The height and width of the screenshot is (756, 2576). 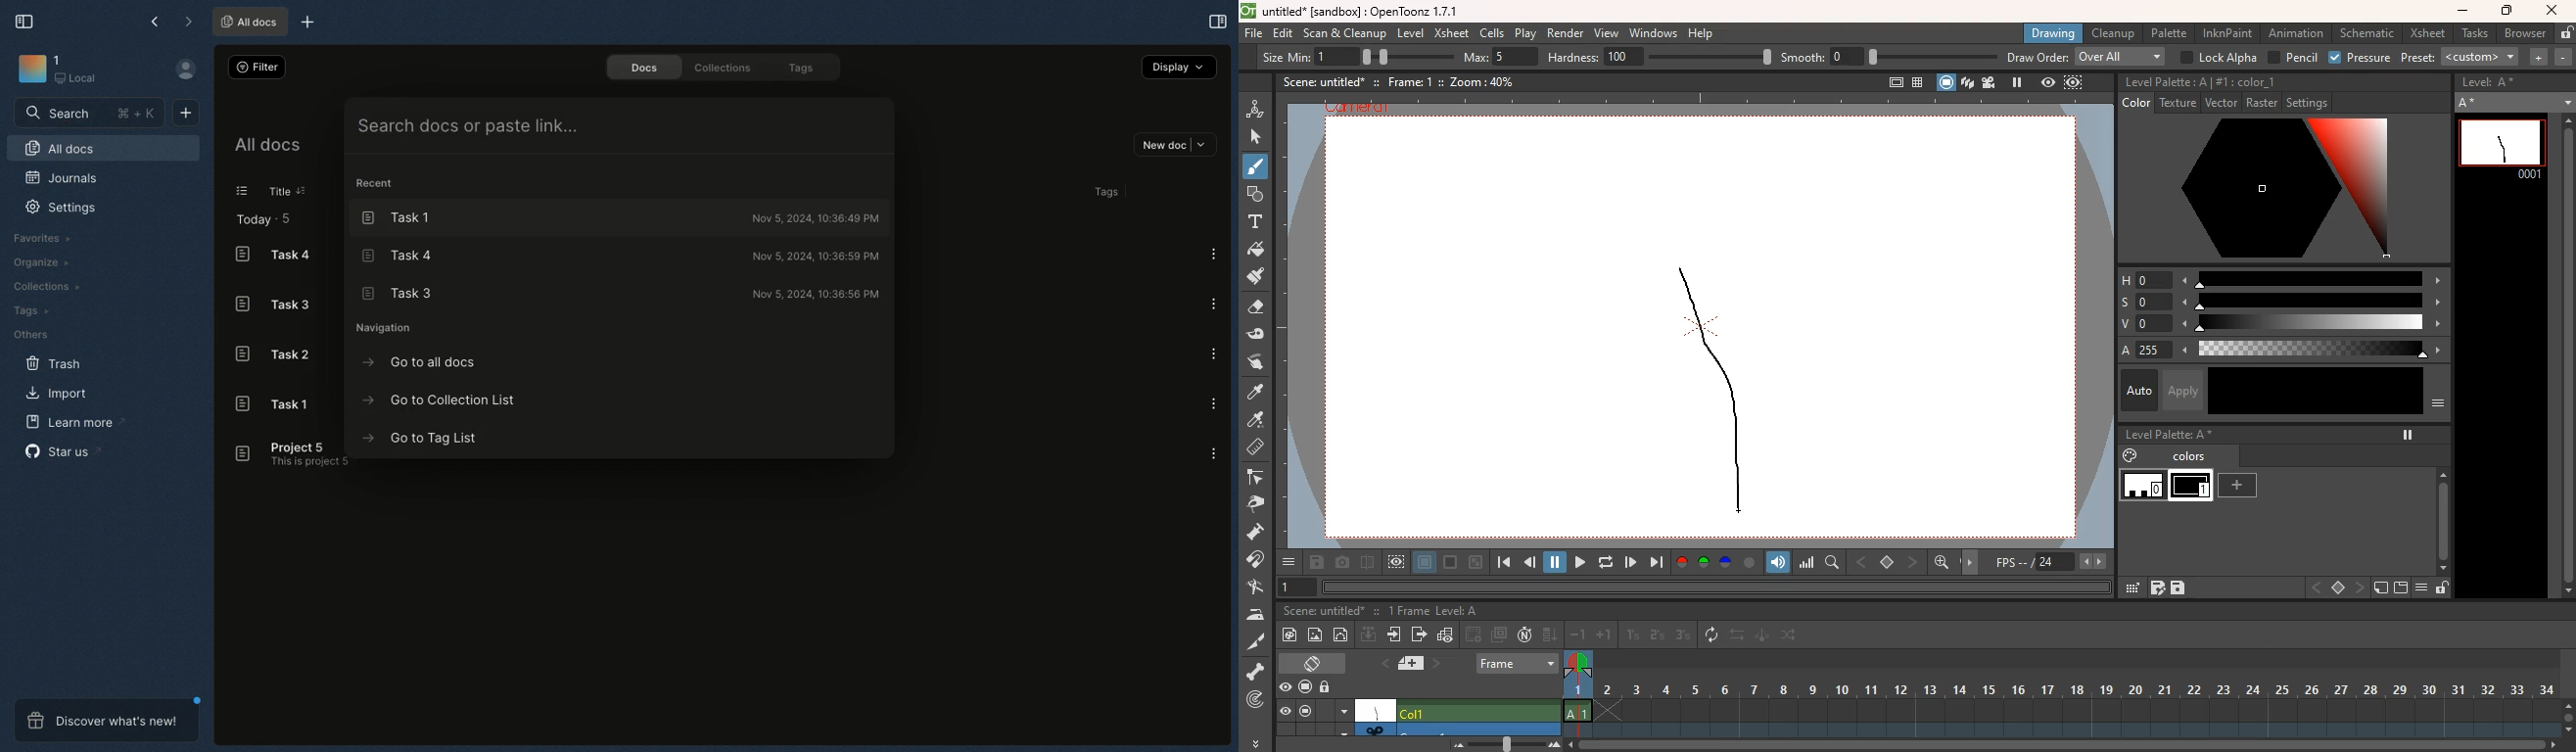 What do you see at coordinates (800, 66) in the screenshot?
I see `Tags` at bounding box center [800, 66].